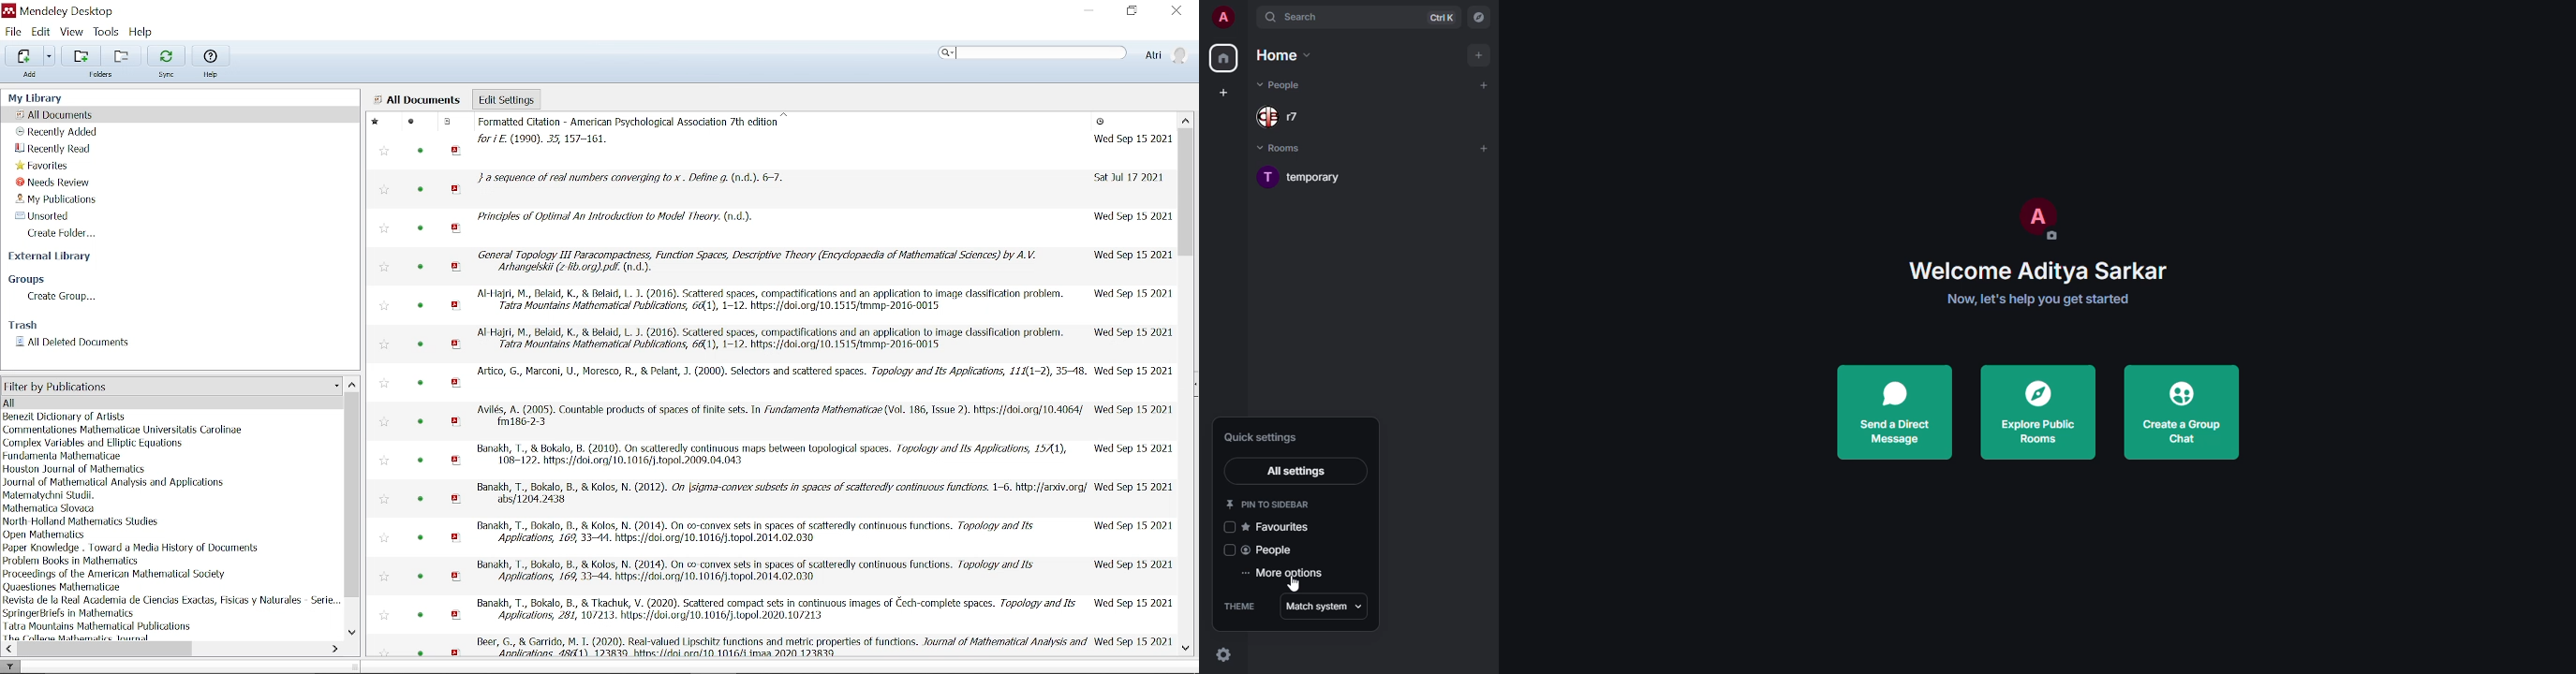  I want to click on citation, so click(781, 493).